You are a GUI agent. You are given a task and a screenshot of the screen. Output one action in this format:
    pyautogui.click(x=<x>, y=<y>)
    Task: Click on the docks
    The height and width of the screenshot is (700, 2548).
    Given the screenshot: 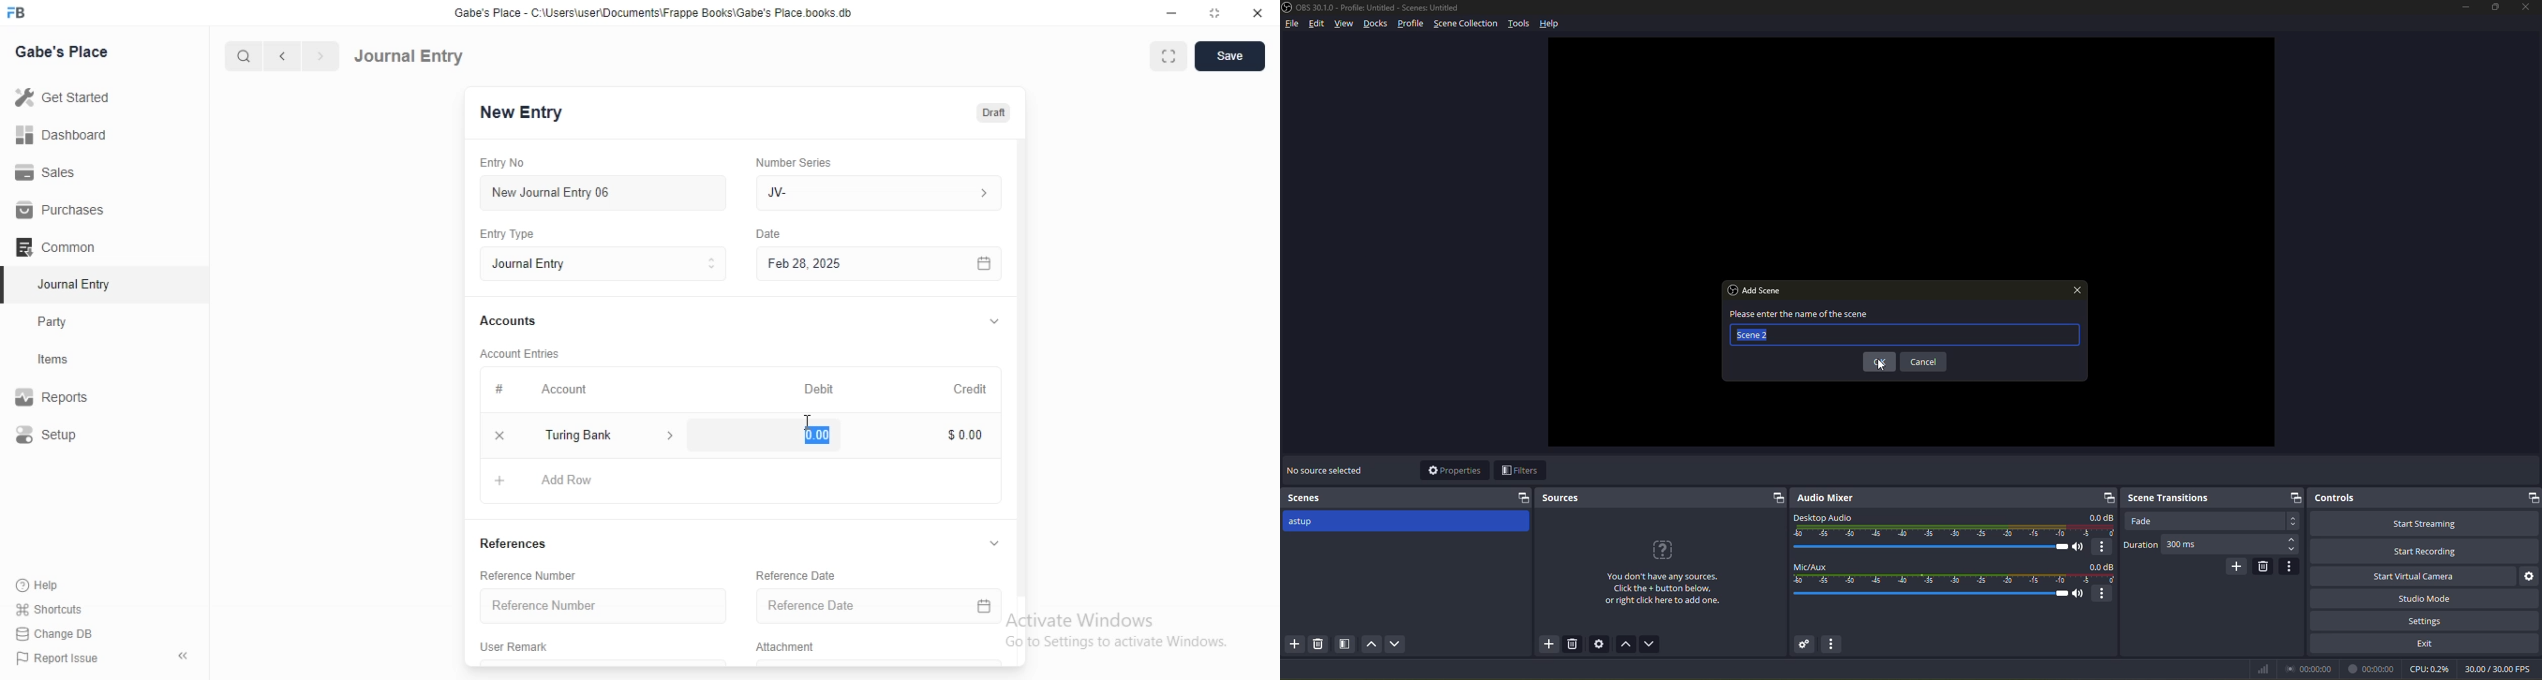 What is the action you would take?
    pyautogui.click(x=1375, y=25)
    